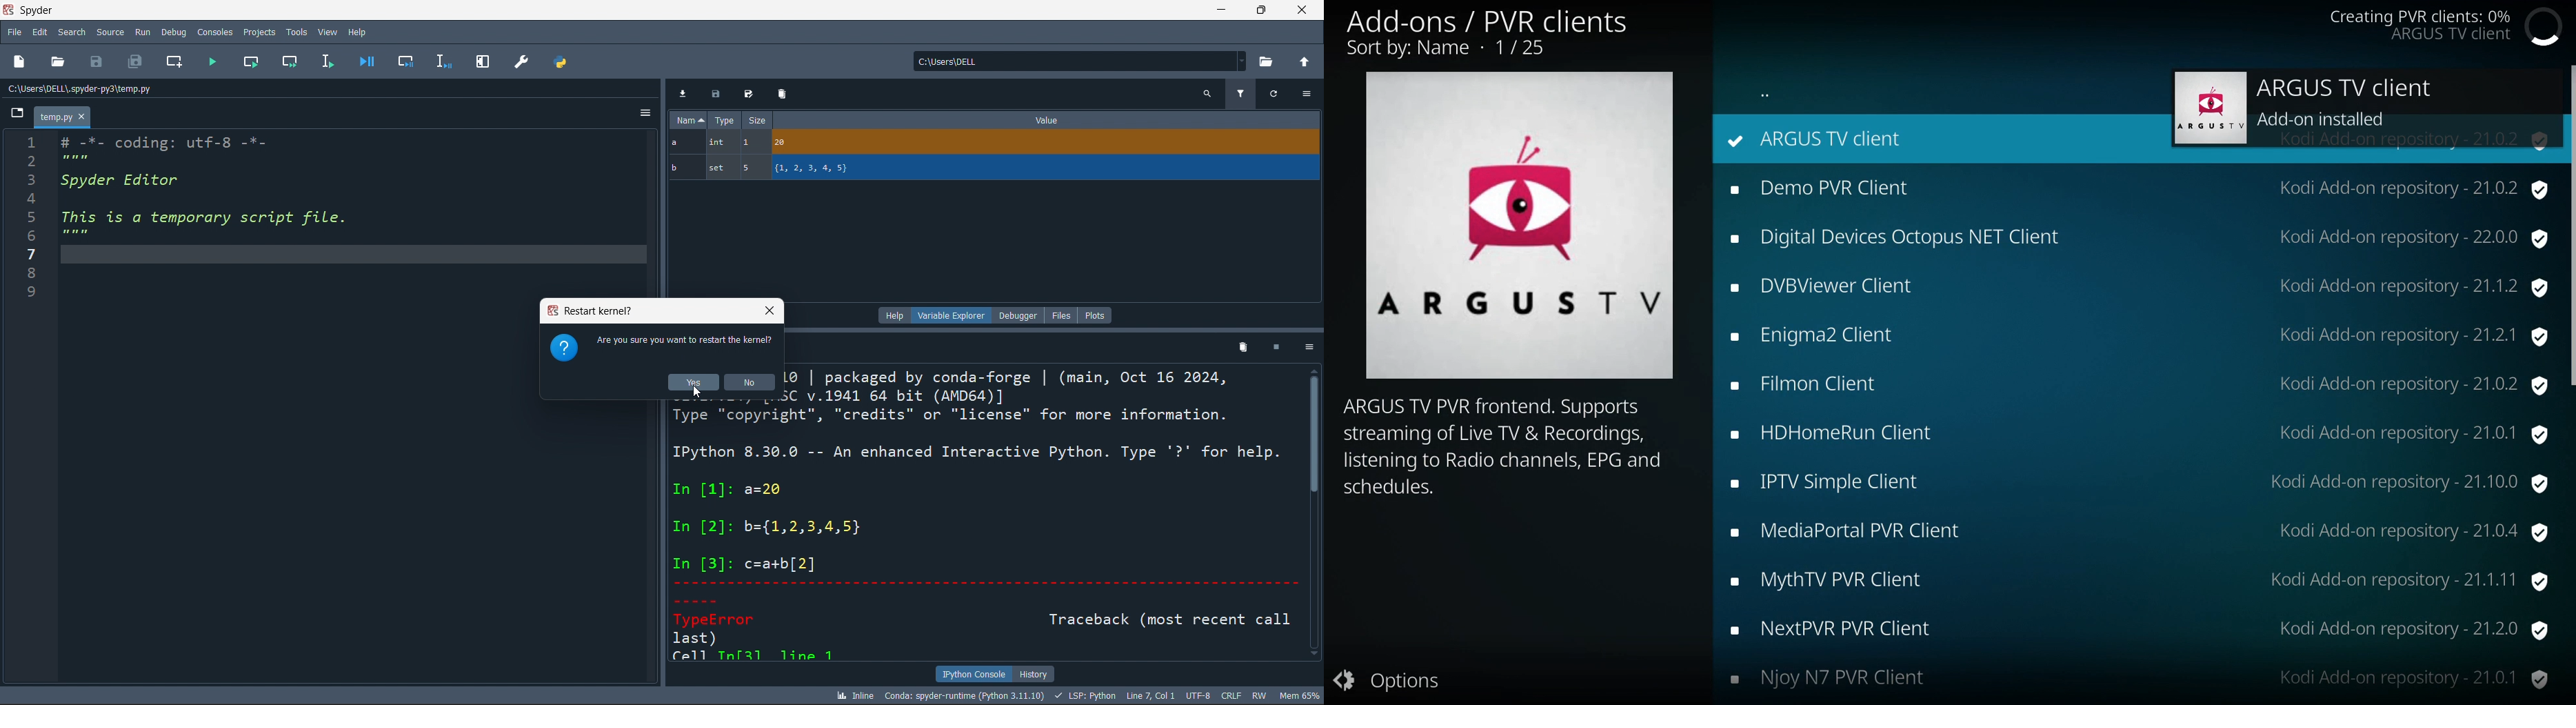 The height and width of the screenshot is (728, 2576). What do you see at coordinates (144, 33) in the screenshot?
I see `Run` at bounding box center [144, 33].